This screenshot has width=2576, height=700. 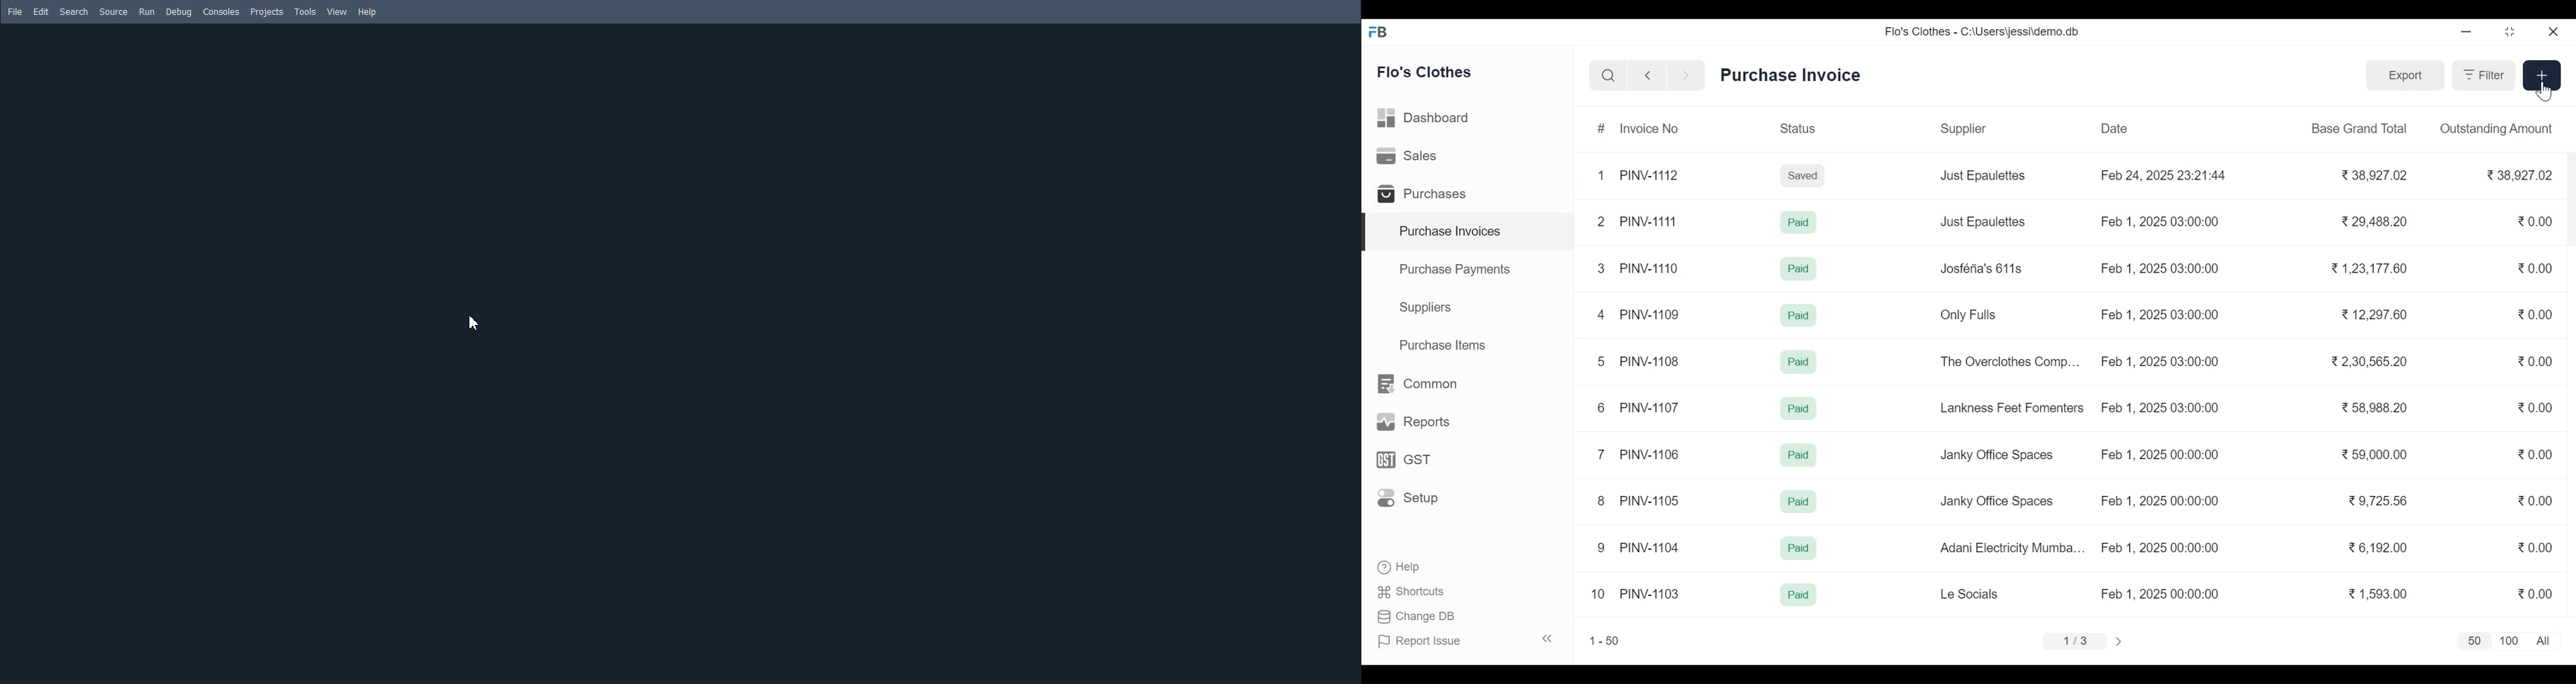 What do you see at coordinates (2161, 360) in the screenshot?
I see `Feb 1. 2025 03:00:00` at bounding box center [2161, 360].